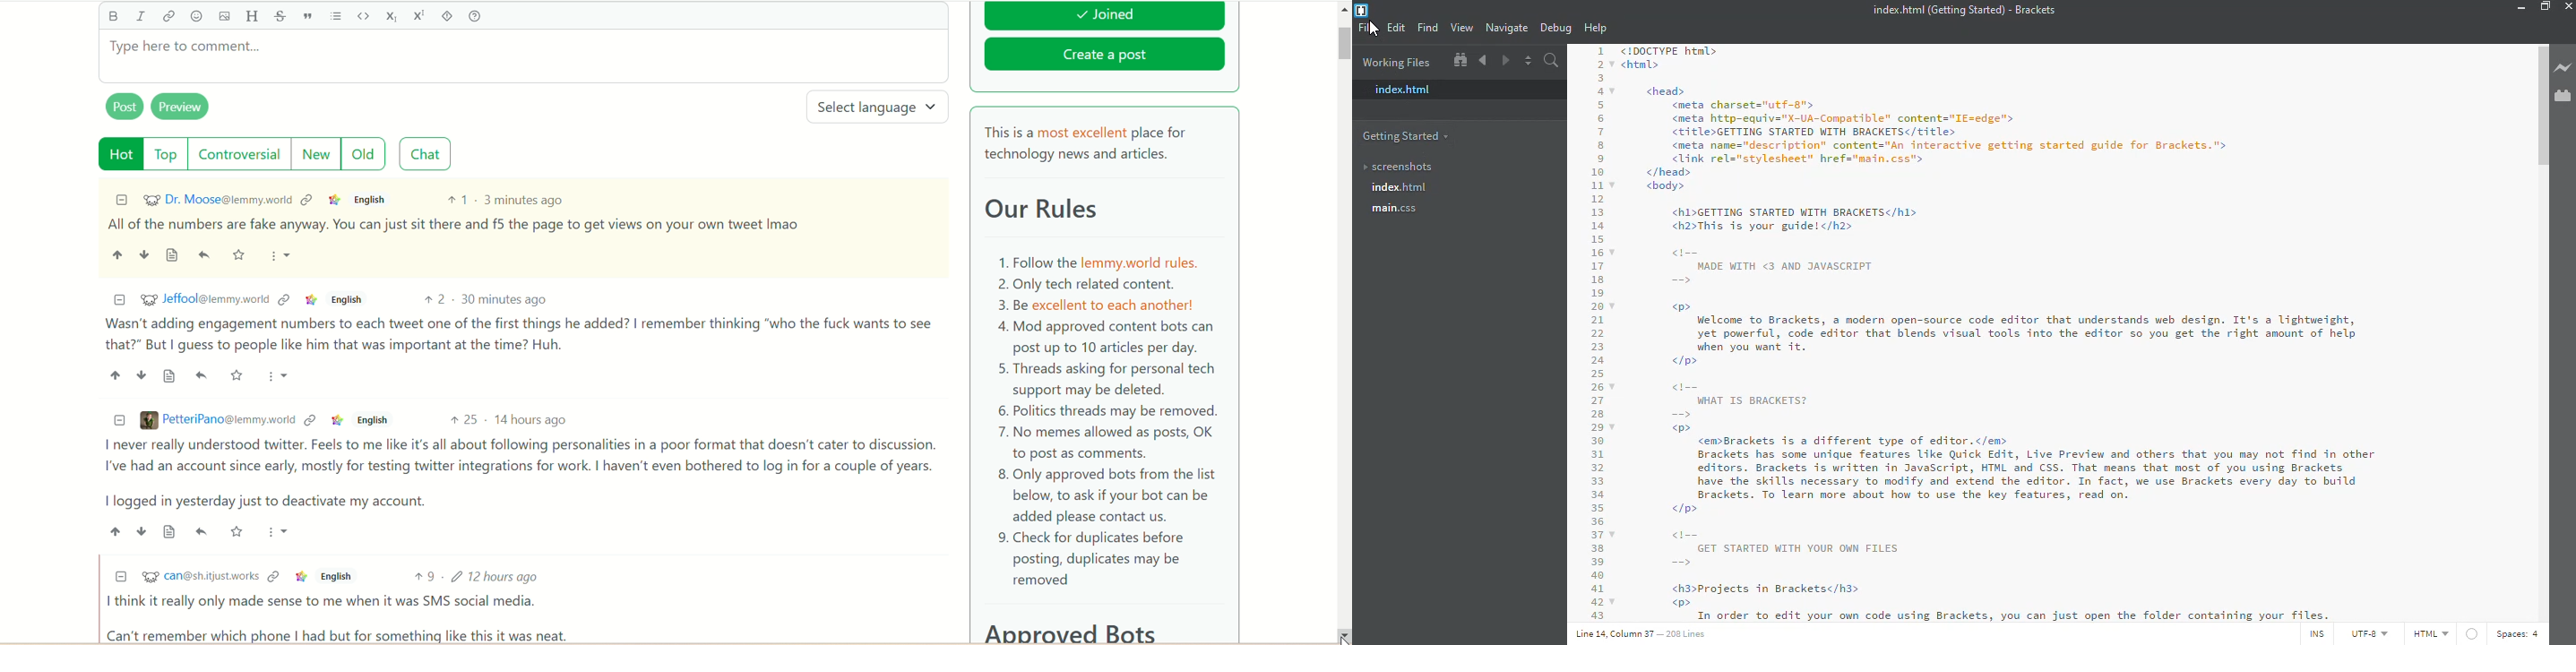 The height and width of the screenshot is (672, 2576). What do you see at coordinates (238, 531) in the screenshot?
I see `Starred` at bounding box center [238, 531].